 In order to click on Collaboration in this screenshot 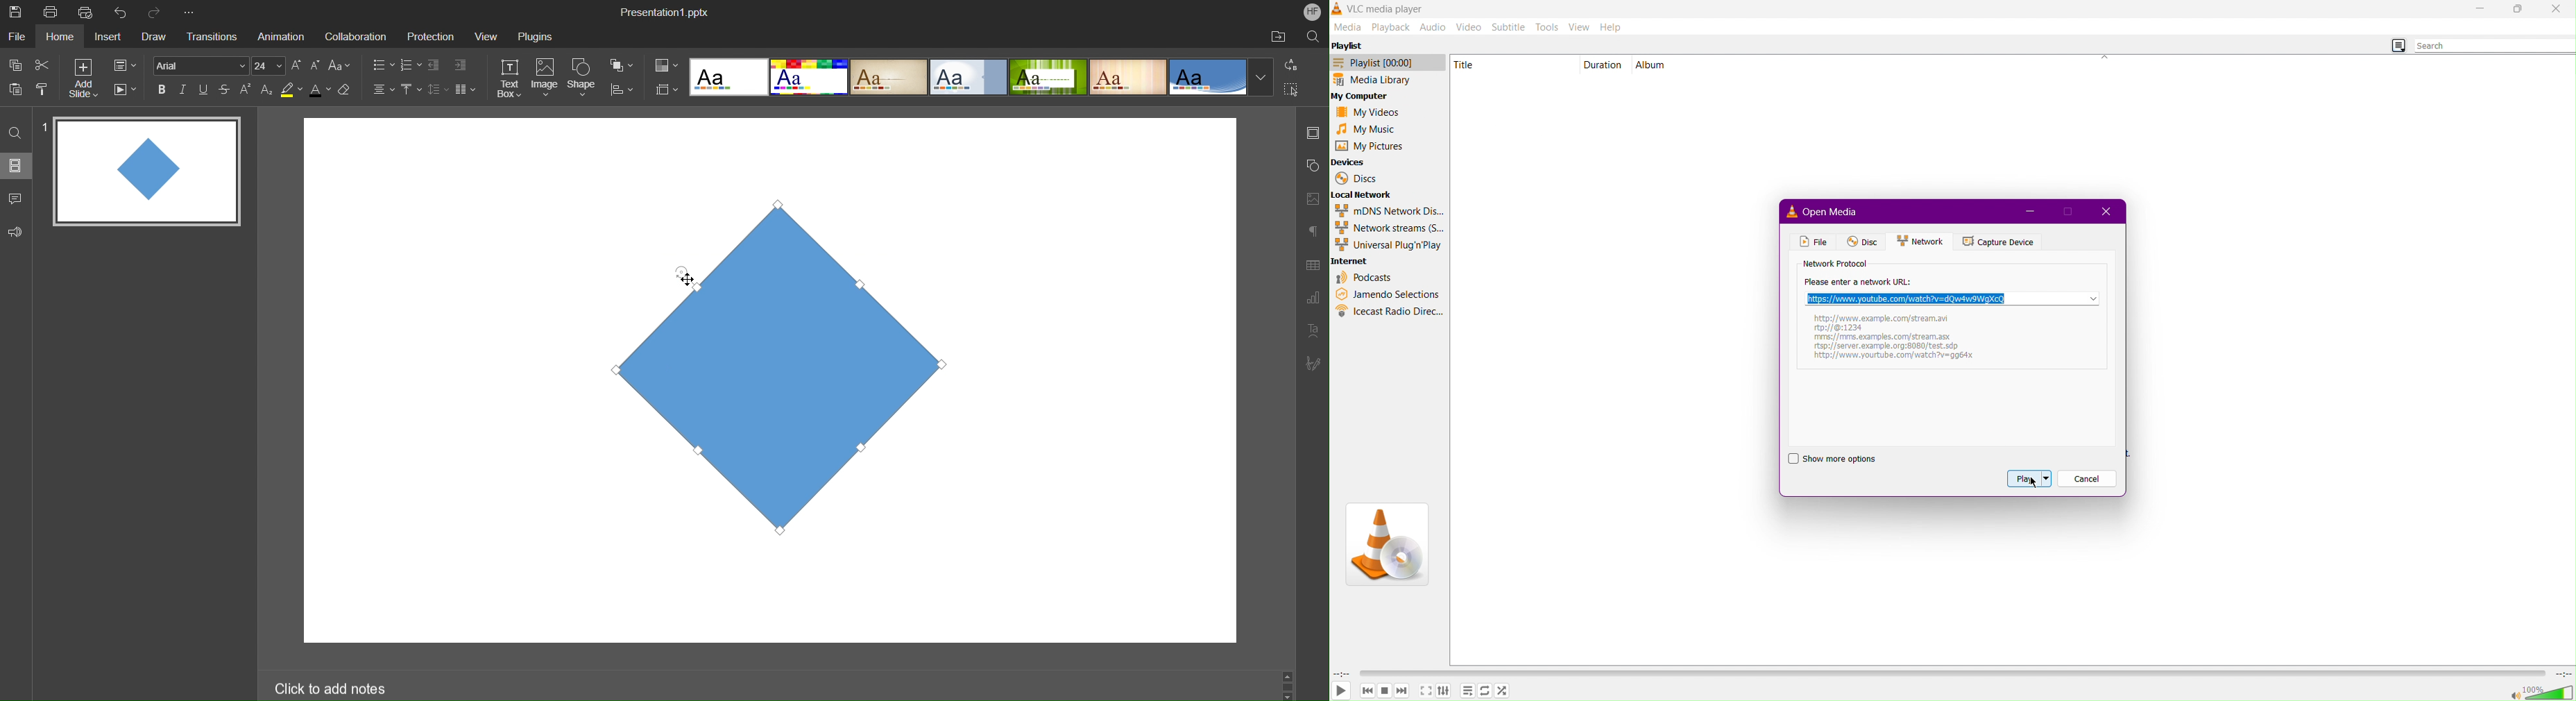, I will do `click(353, 34)`.